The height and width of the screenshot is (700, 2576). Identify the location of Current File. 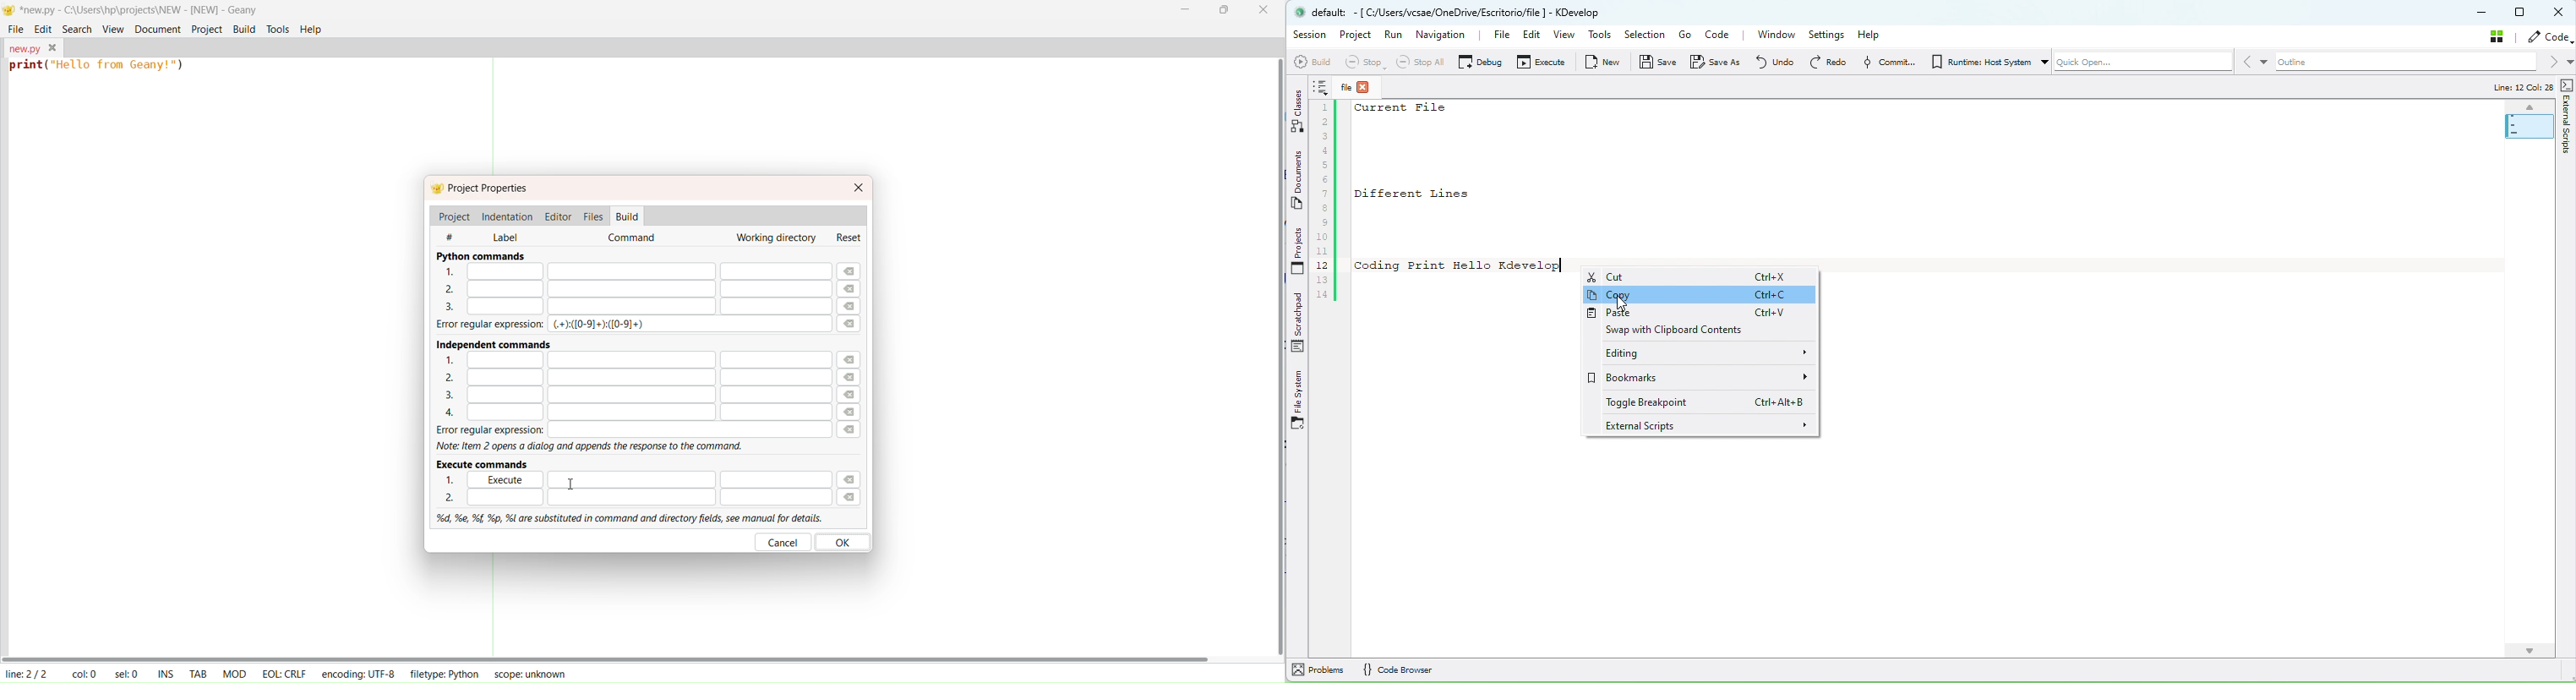
(1405, 109).